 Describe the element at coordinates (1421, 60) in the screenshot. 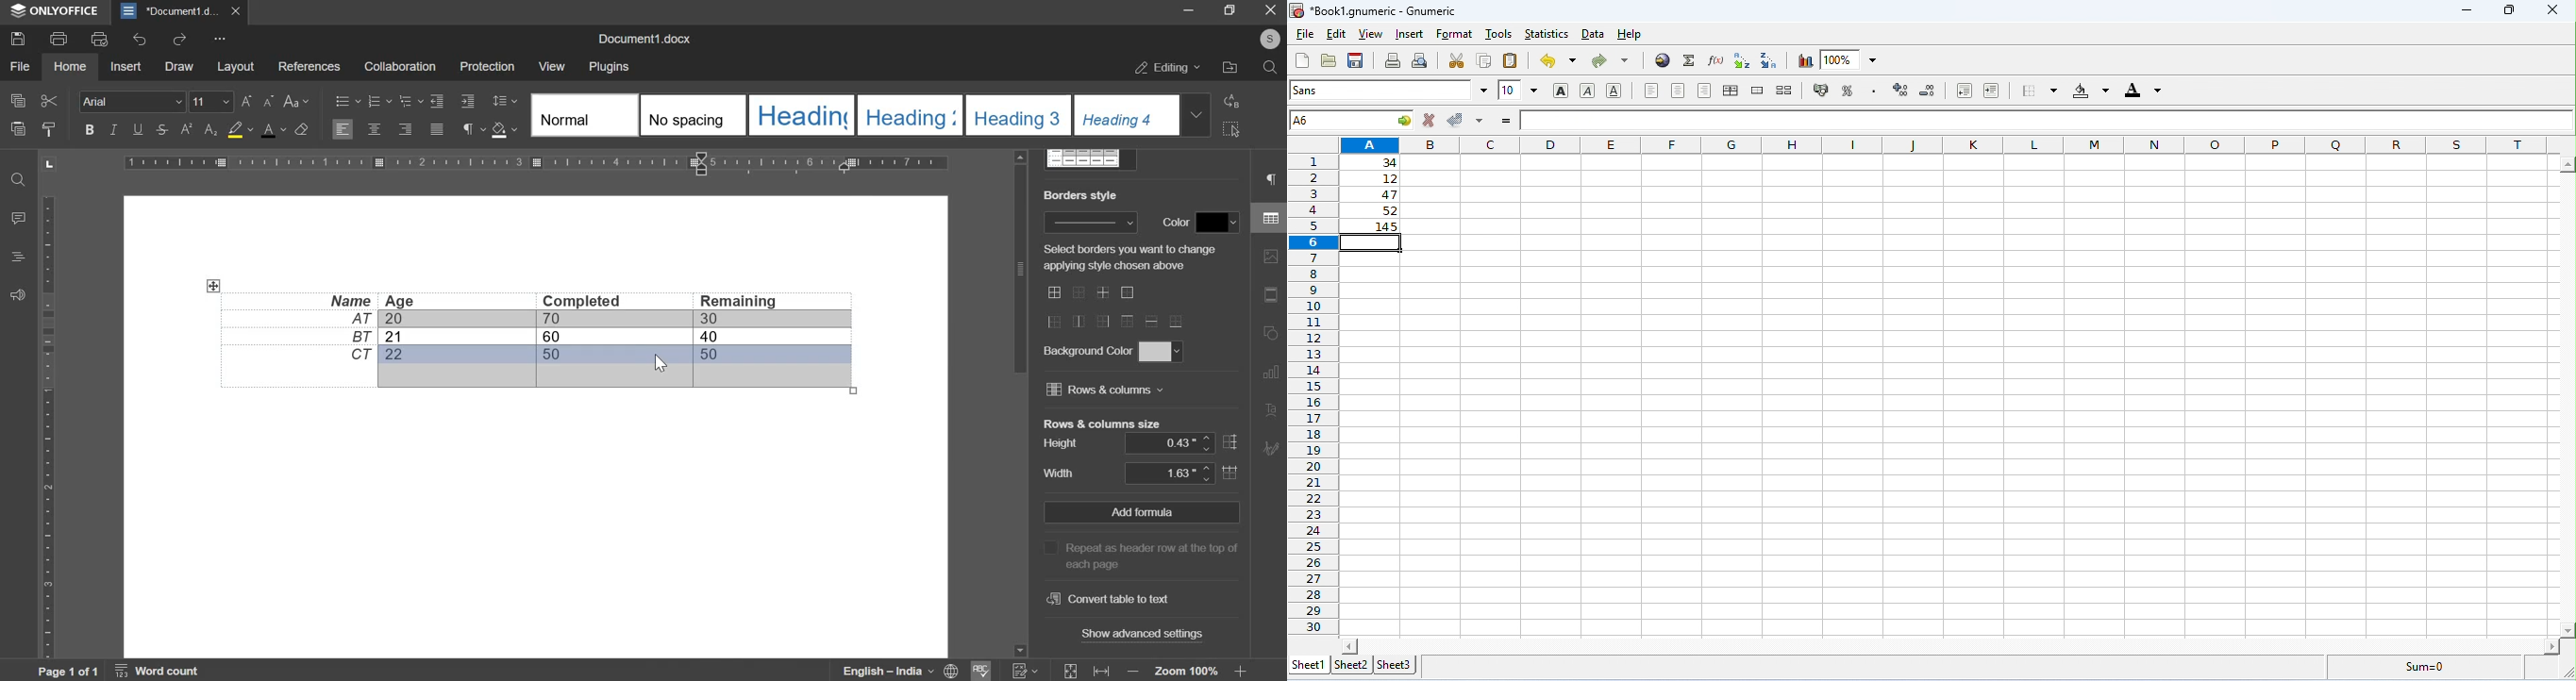

I see `print preview` at that location.